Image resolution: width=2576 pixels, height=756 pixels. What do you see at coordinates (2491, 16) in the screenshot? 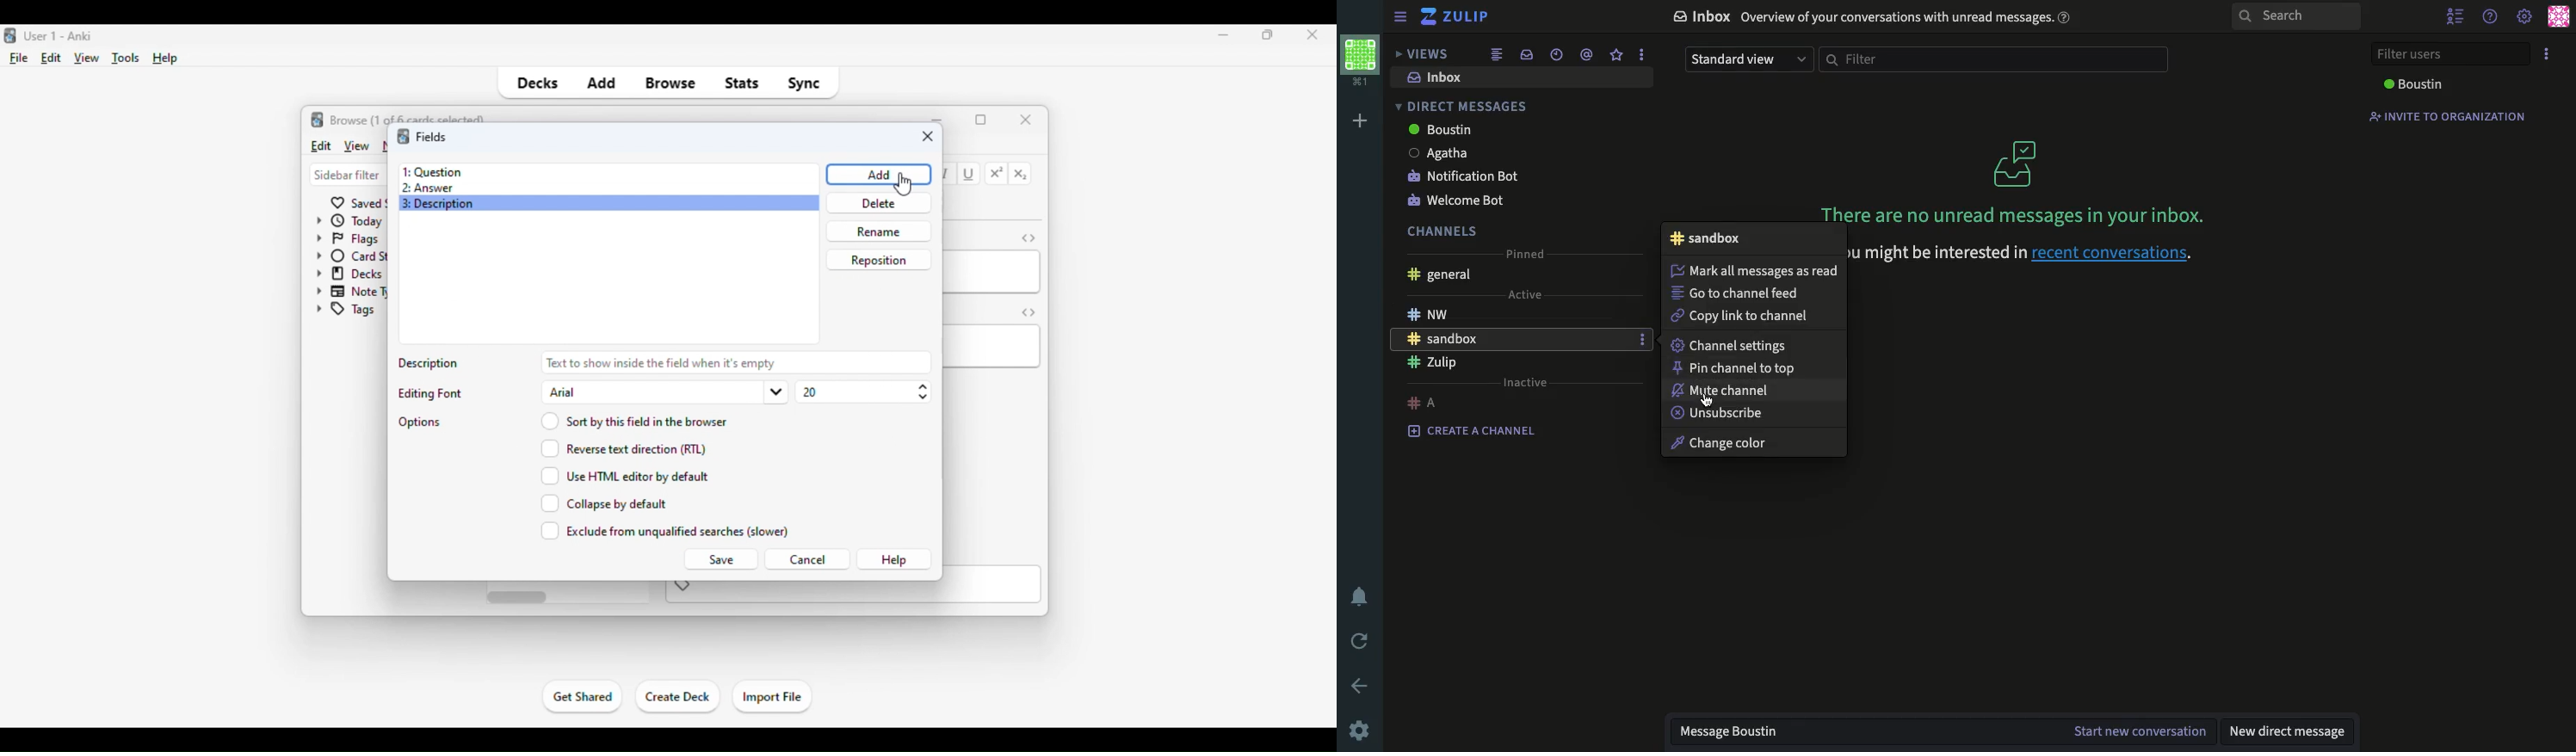
I see `help` at bounding box center [2491, 16].